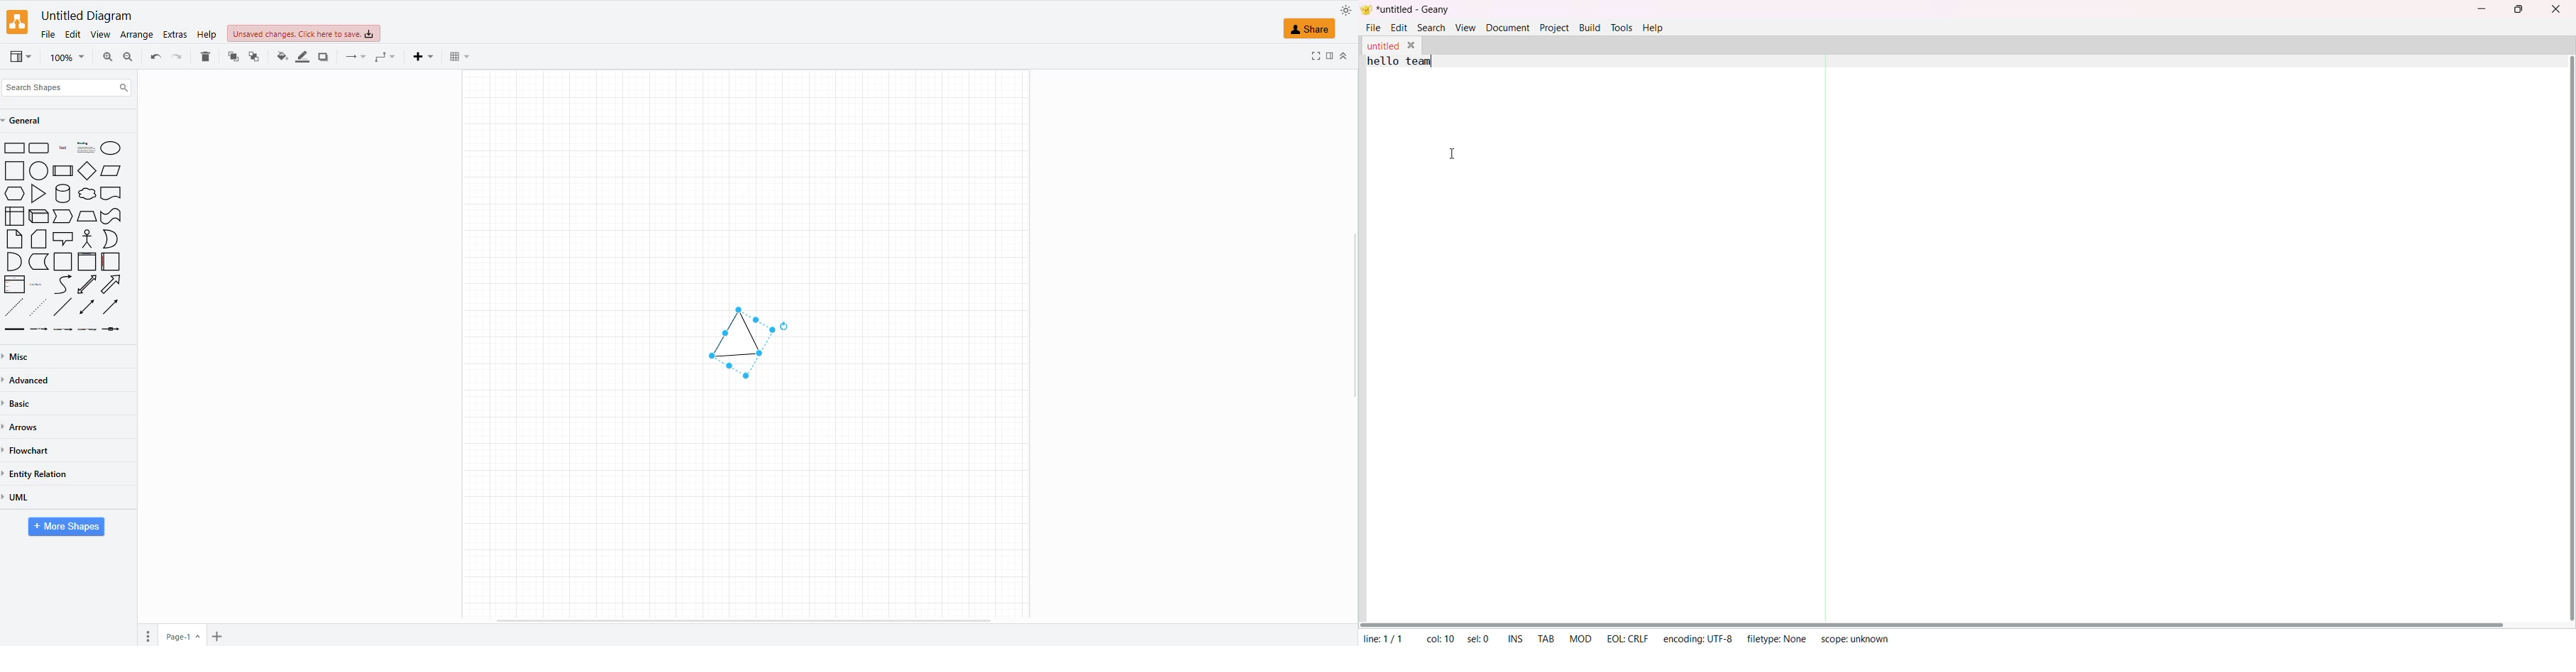 The height and width of the screenshot is (672, 2576). Describe the element at coordinates (111, 306) in the screenshot. I see `Arrow` at that location.